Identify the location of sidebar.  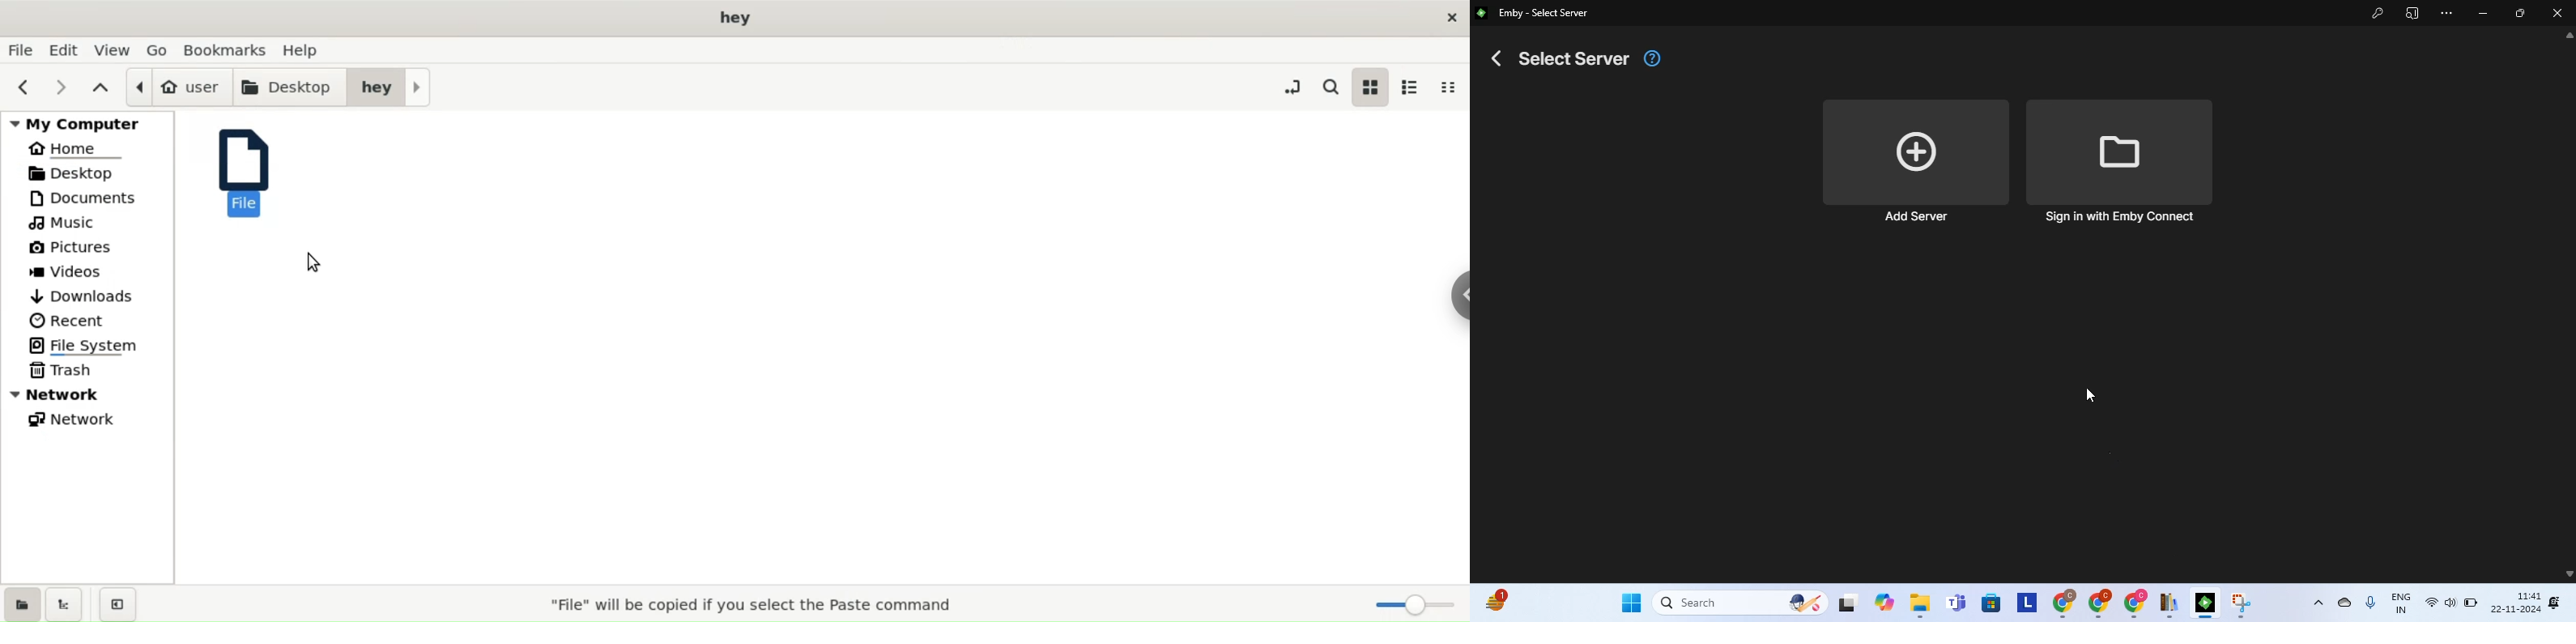
(1445, 292).